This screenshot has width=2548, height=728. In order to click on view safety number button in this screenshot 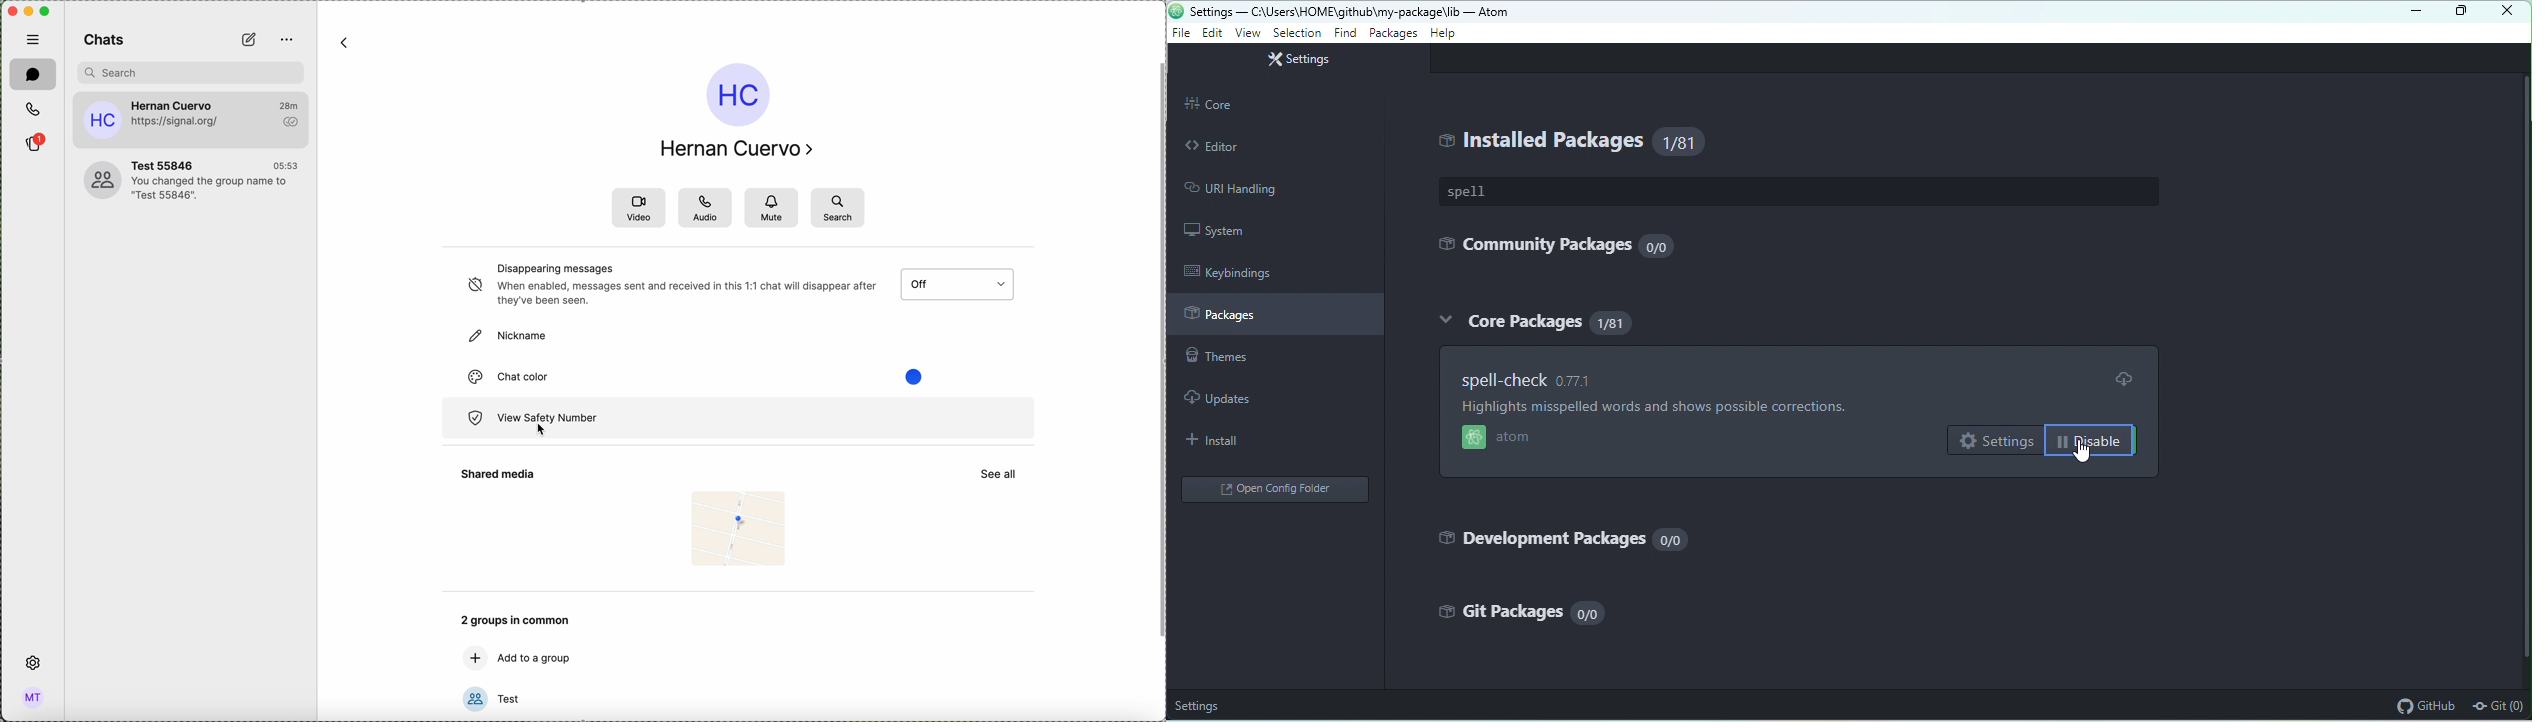, I will do `click(764, 420)`.